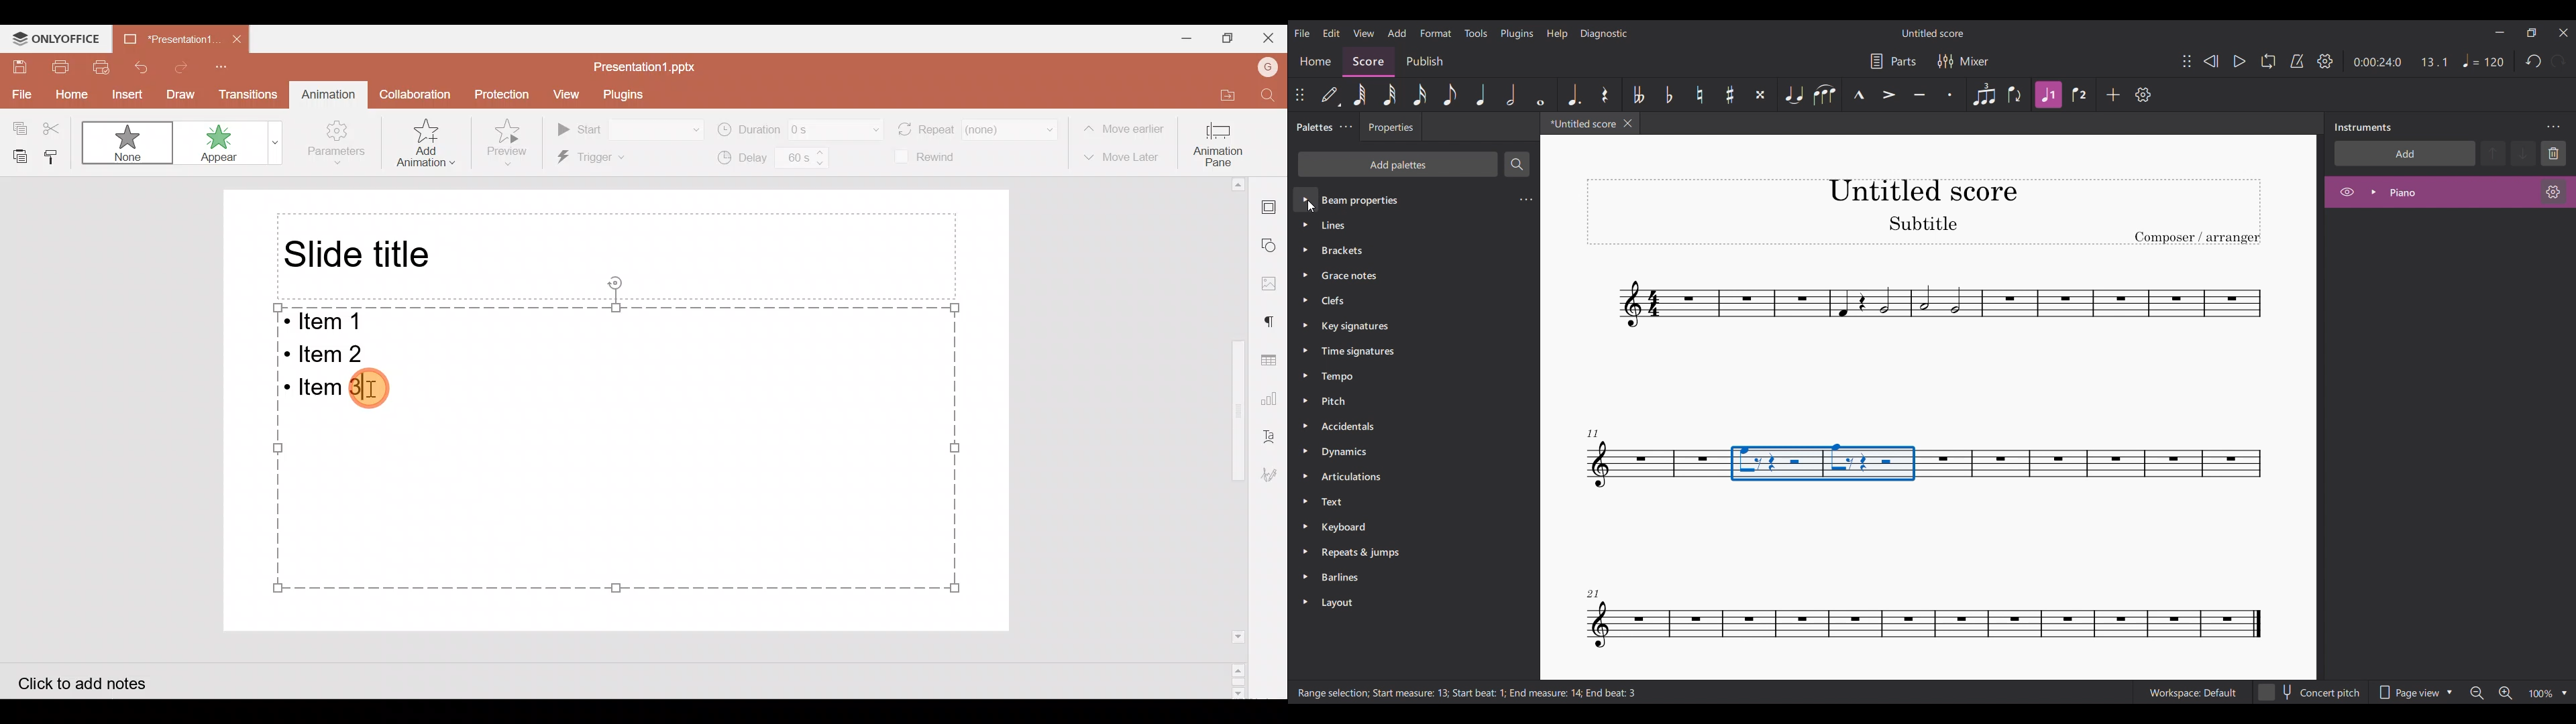 Image resolution: width=2576 pixels, height=728 pixels. I want to click on Brackets, so click(1409, 247).